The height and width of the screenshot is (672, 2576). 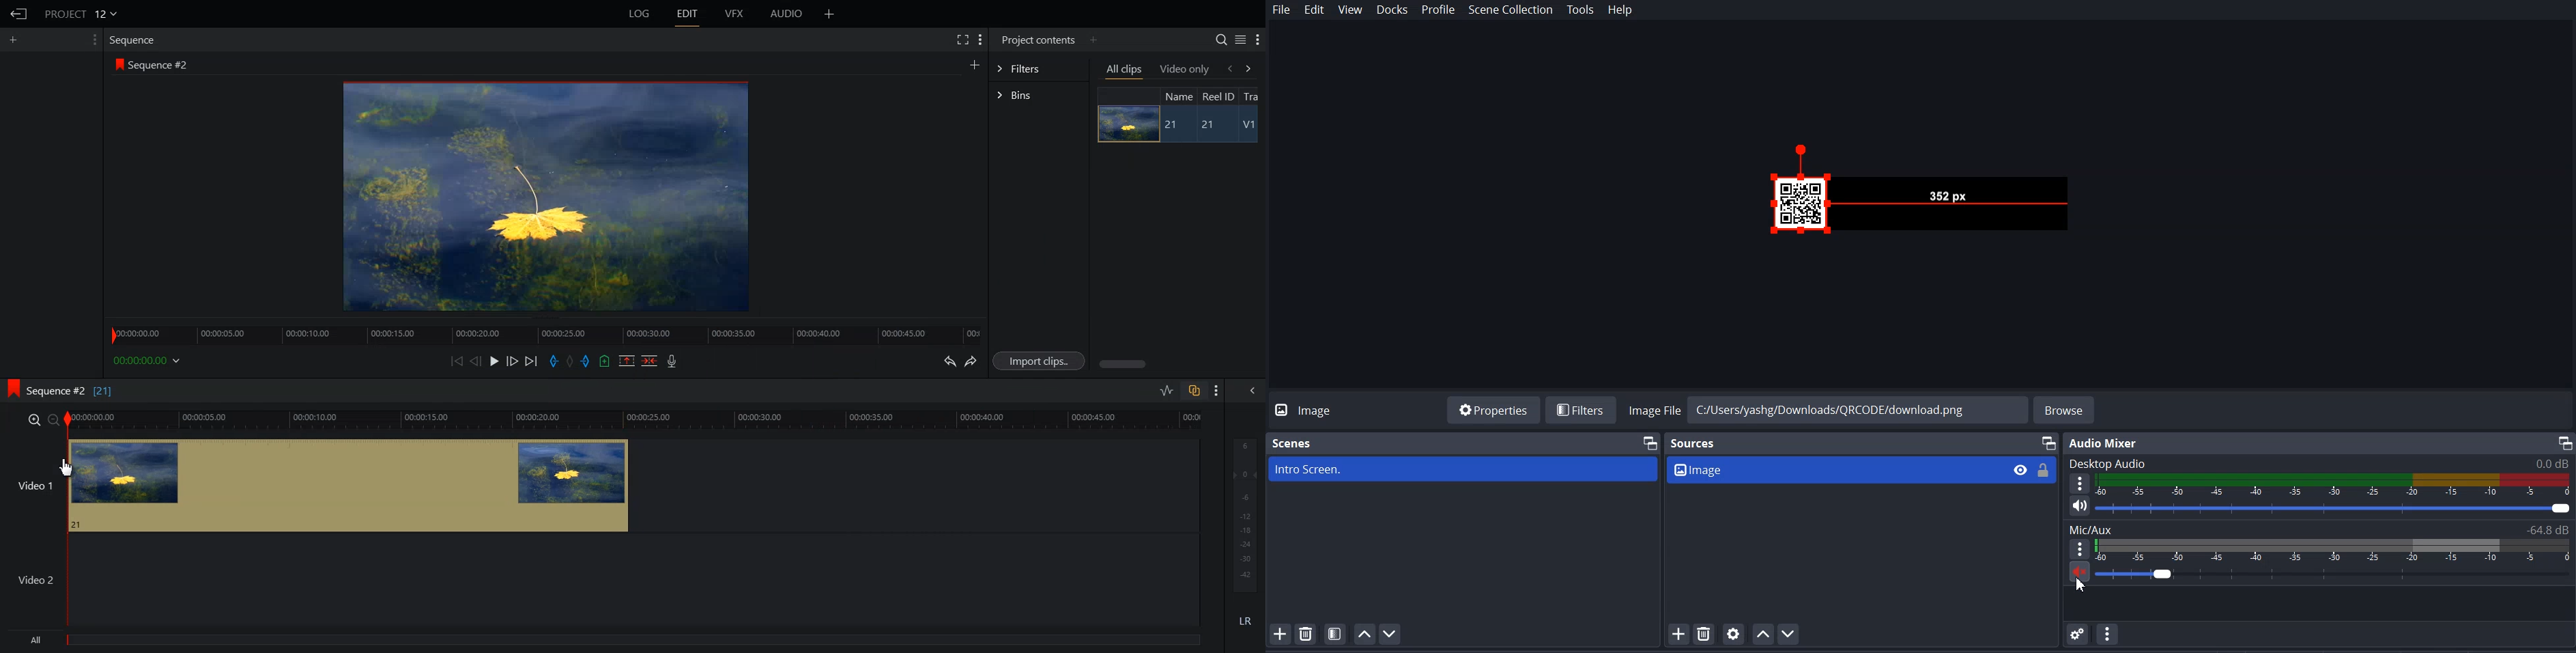 I want to click on Edit, so click(x=1314, y=10).